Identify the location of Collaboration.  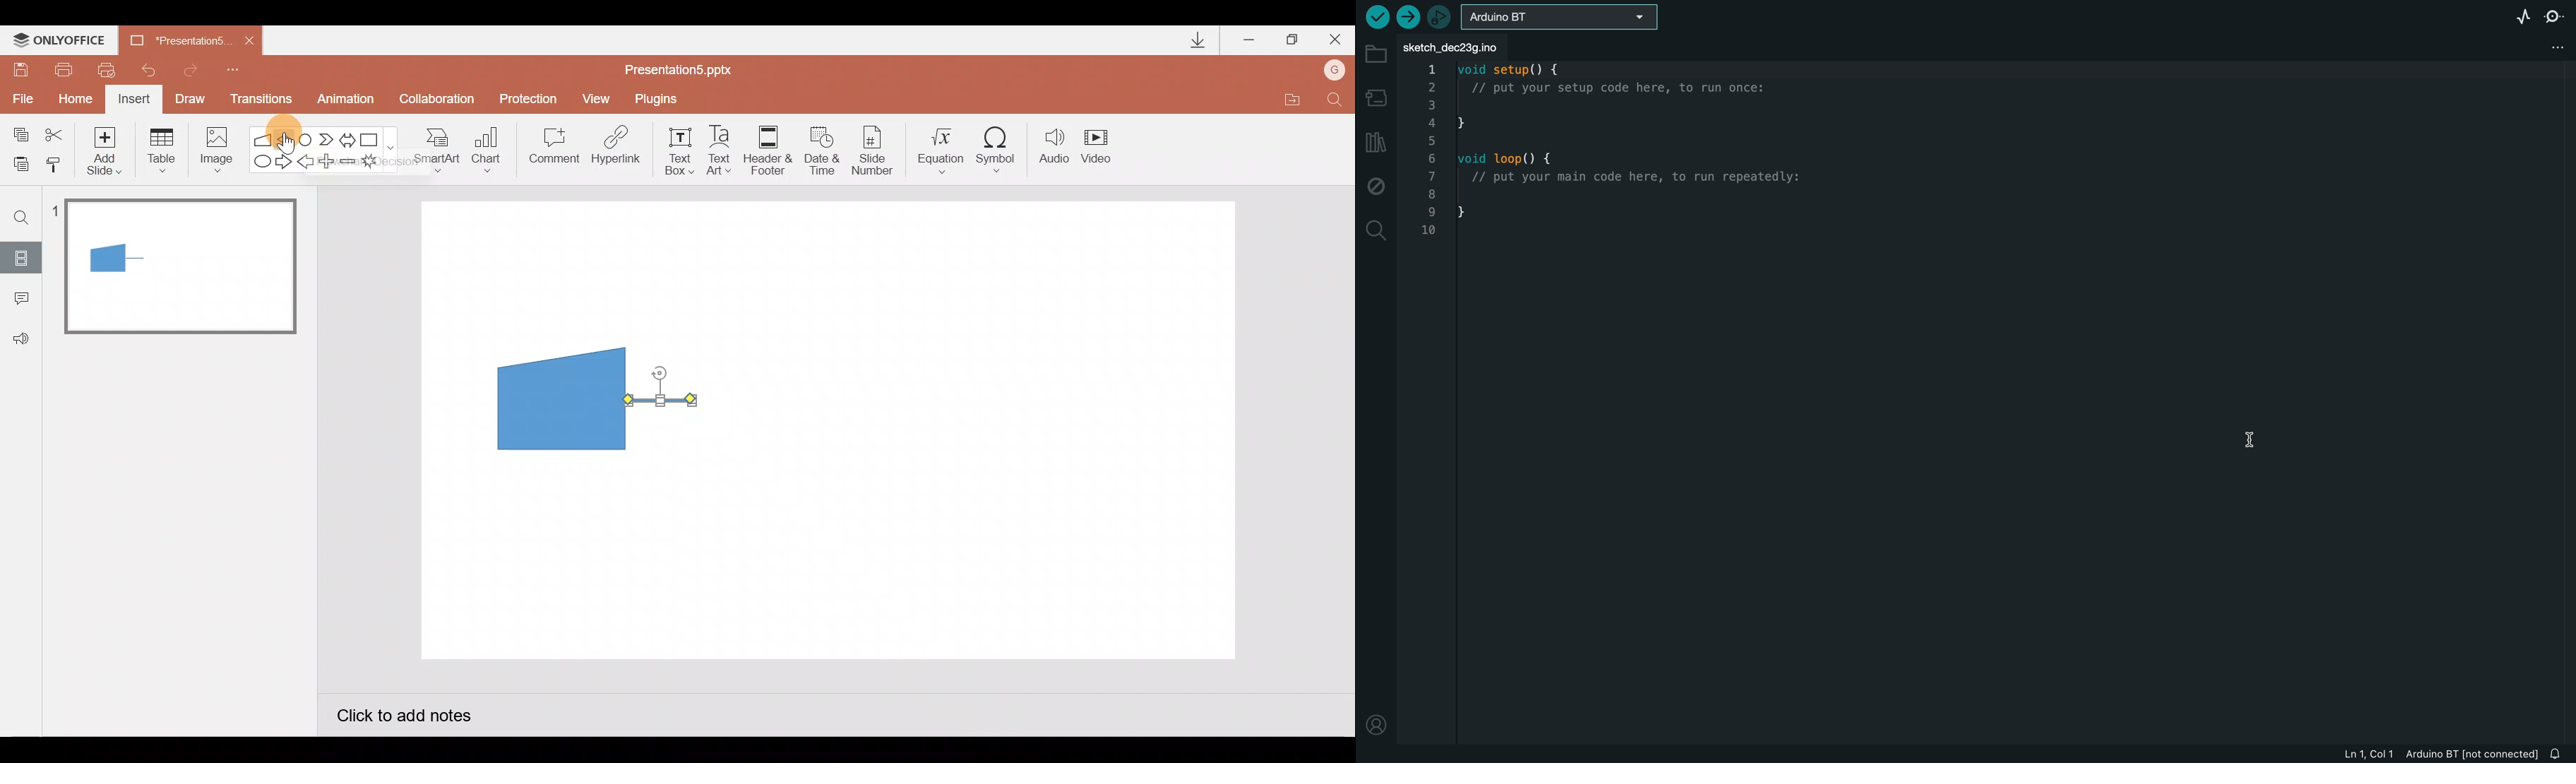
(440, 100).